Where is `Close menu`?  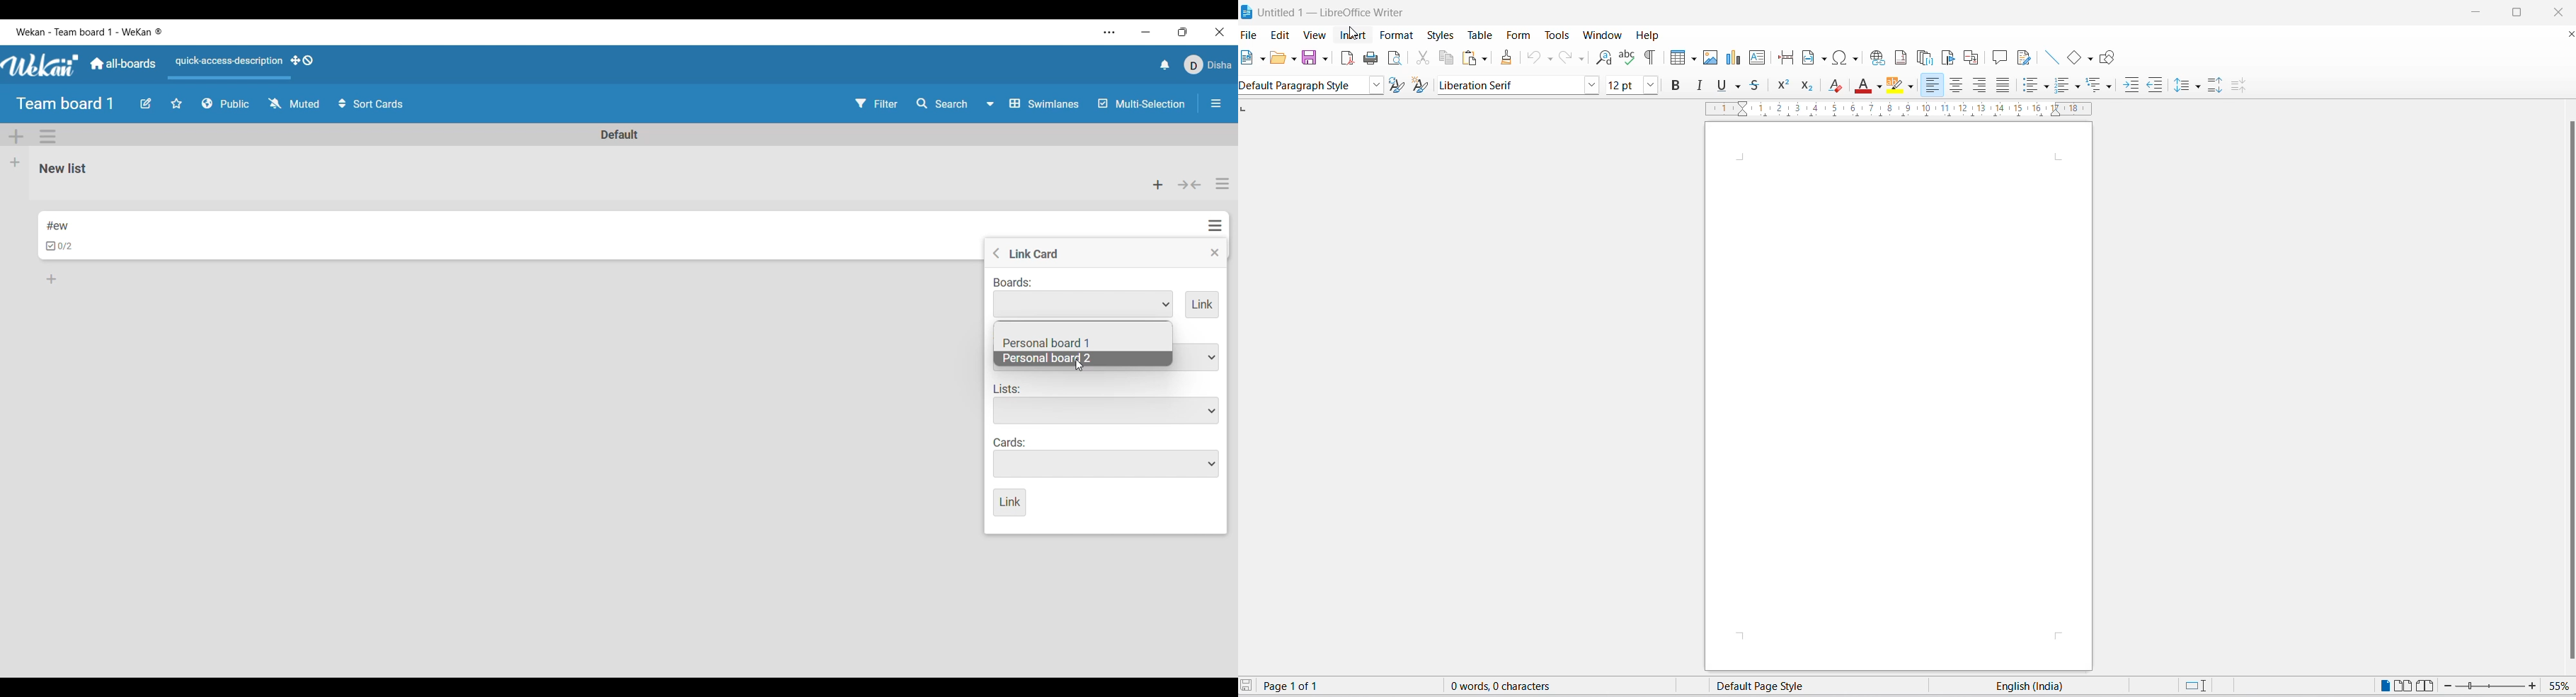
Close menu is located at coordinates (1215, 252).